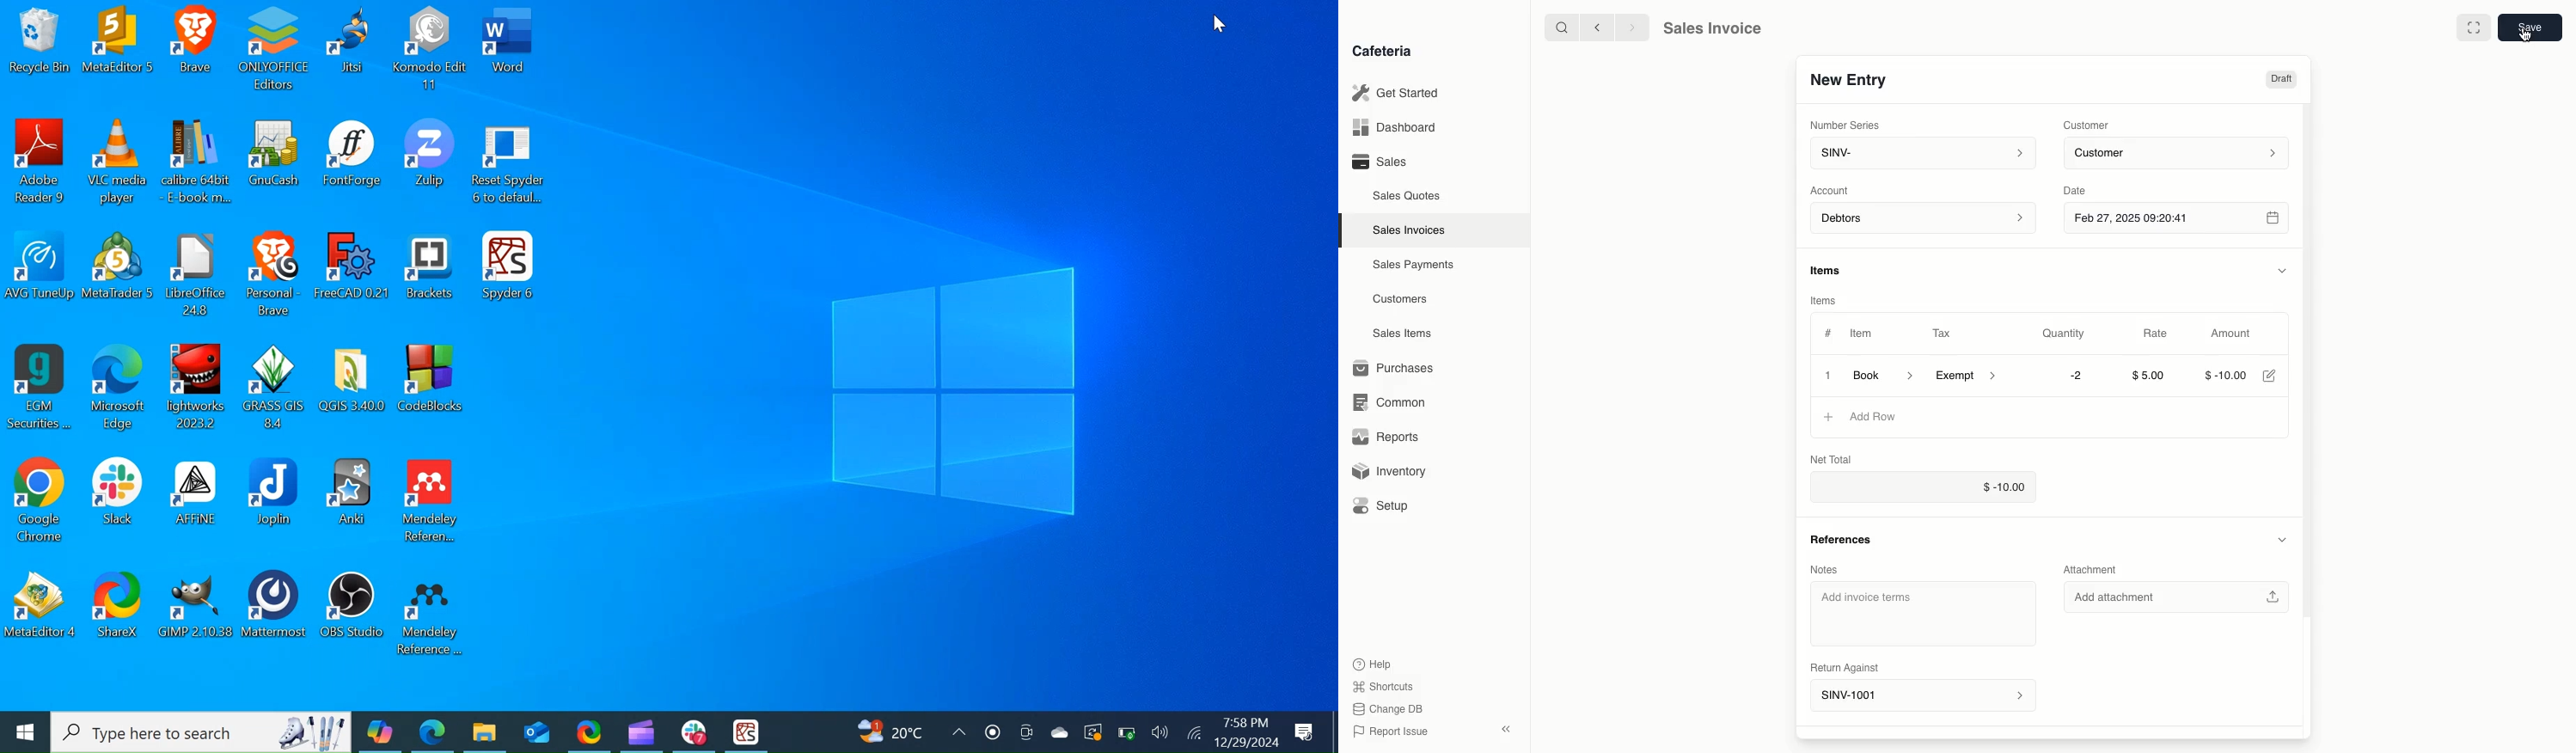 The width and height of the screenshot is (2576, 756). Describe the element at coordinates (1868, 417) in the screenshot. I see `Add Row` at that location.